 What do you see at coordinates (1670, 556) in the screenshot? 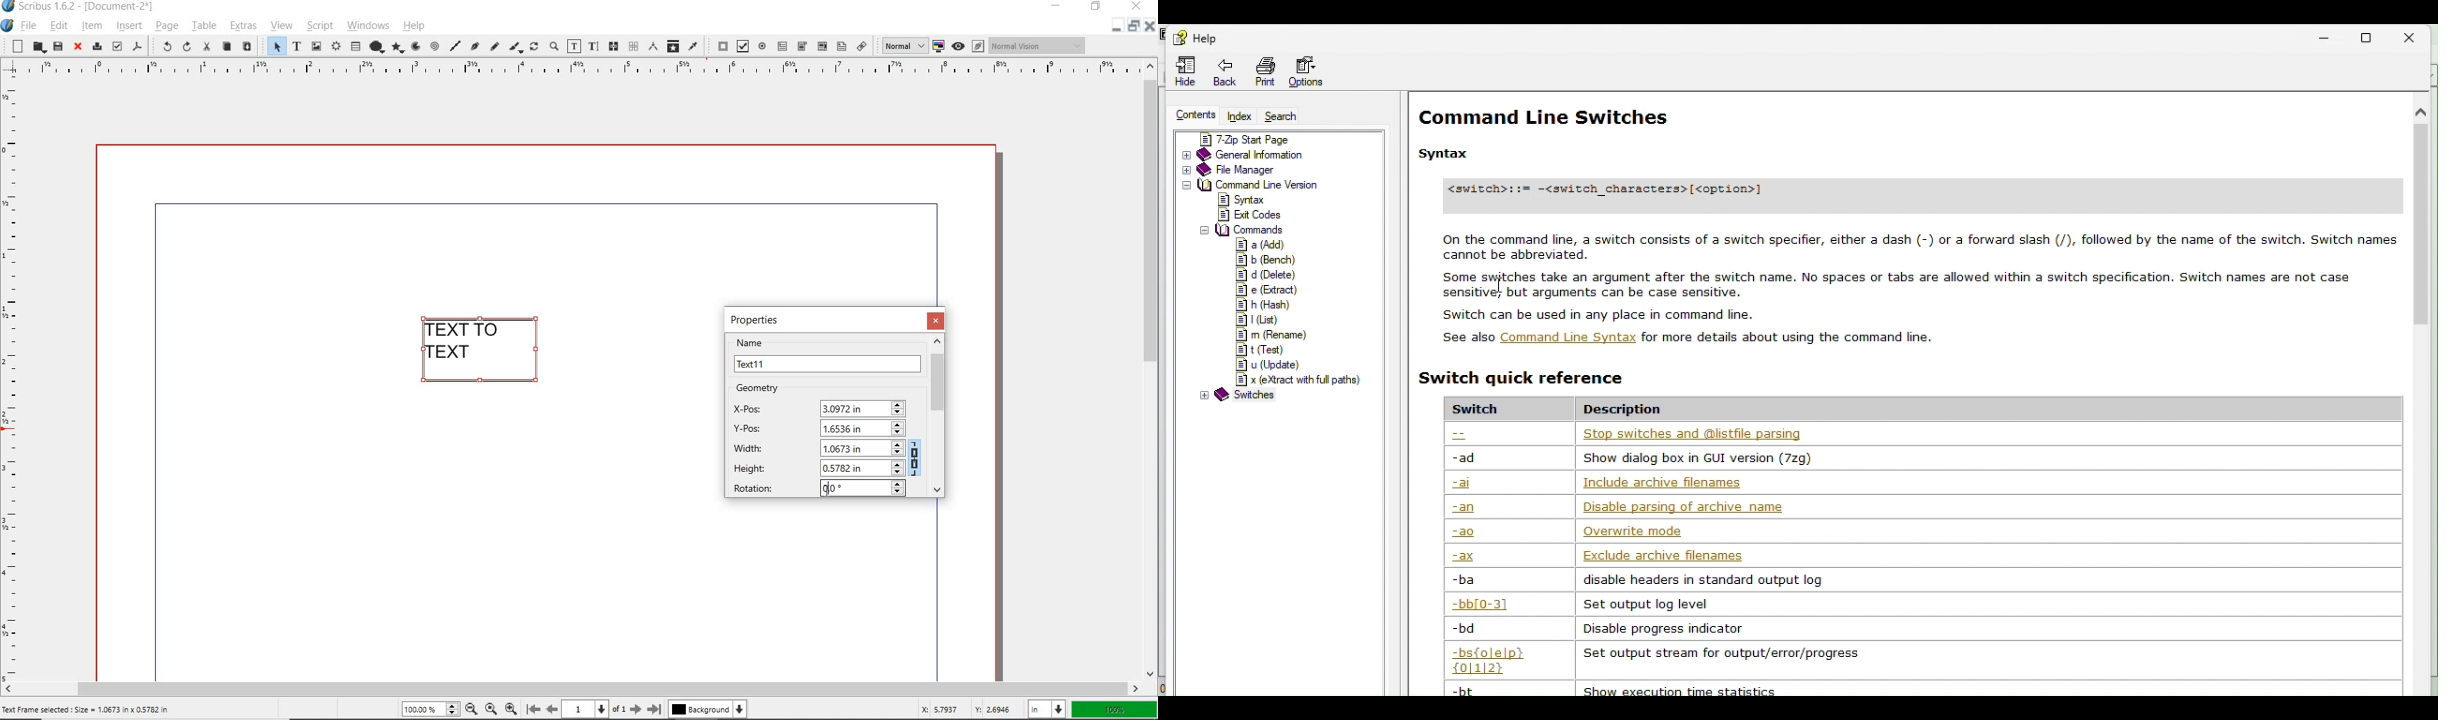
I see `output log` at bounding box center [1670, 556].